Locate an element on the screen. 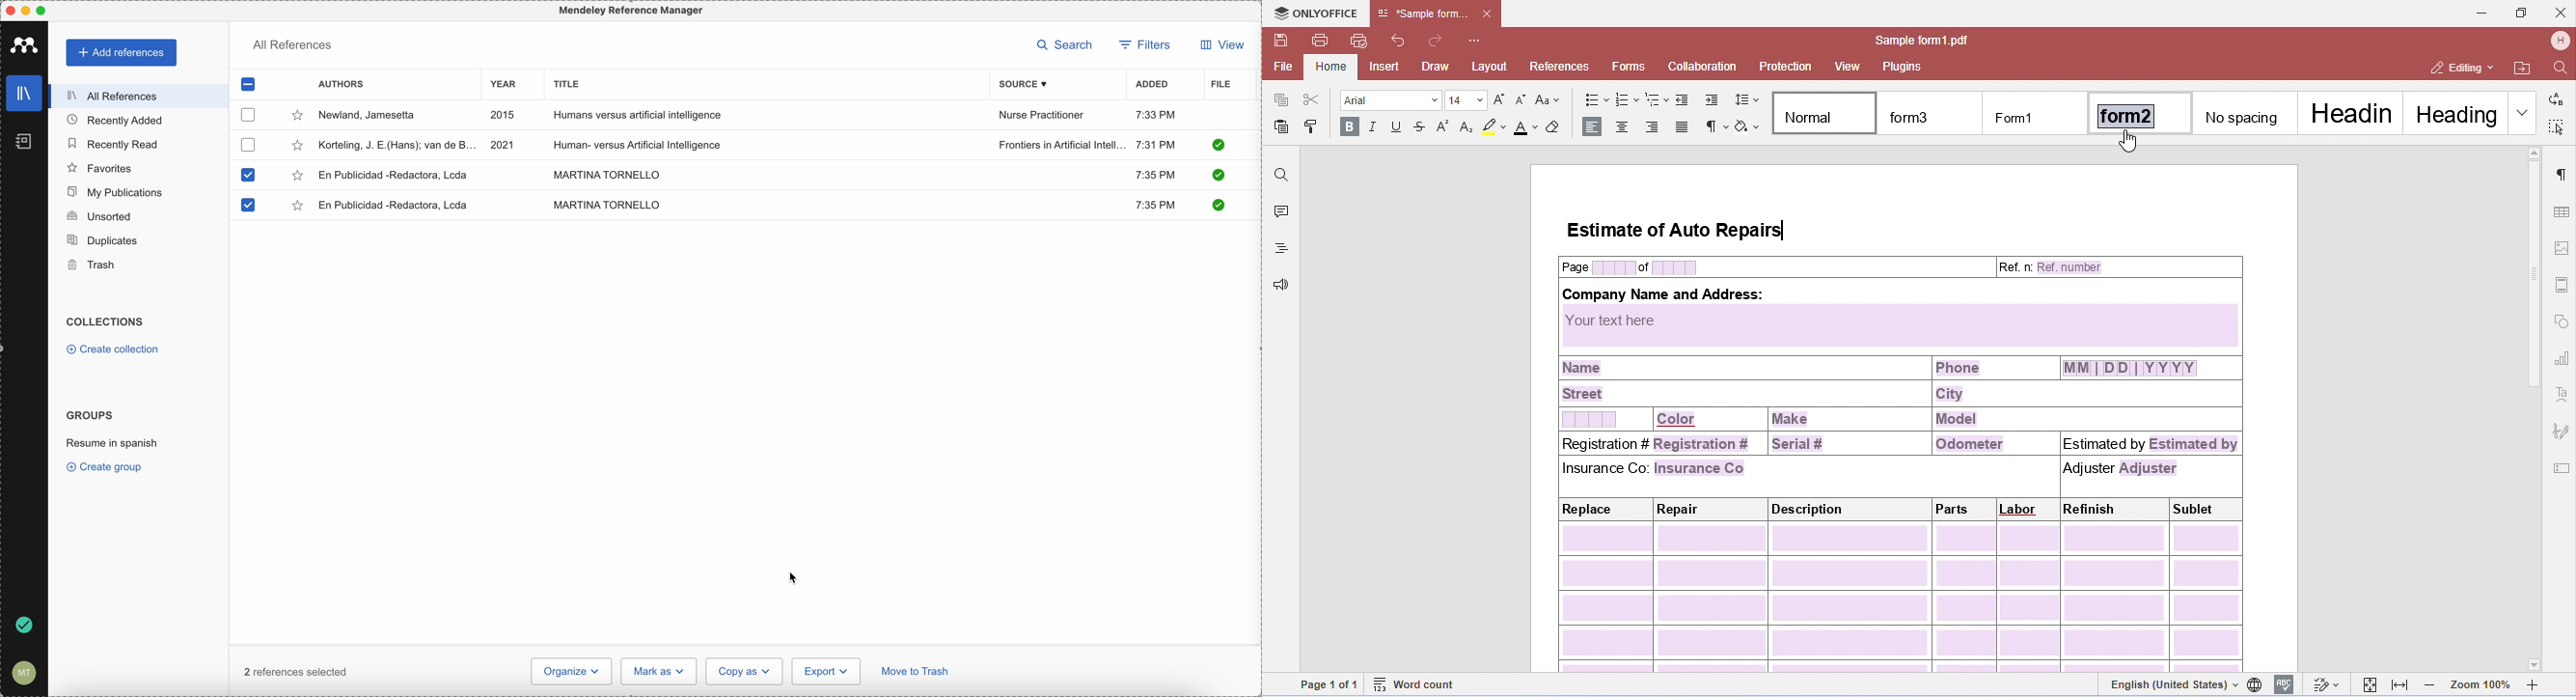 The image size is (2576, 700). checkbox selected is located at coordinates (249, 84).